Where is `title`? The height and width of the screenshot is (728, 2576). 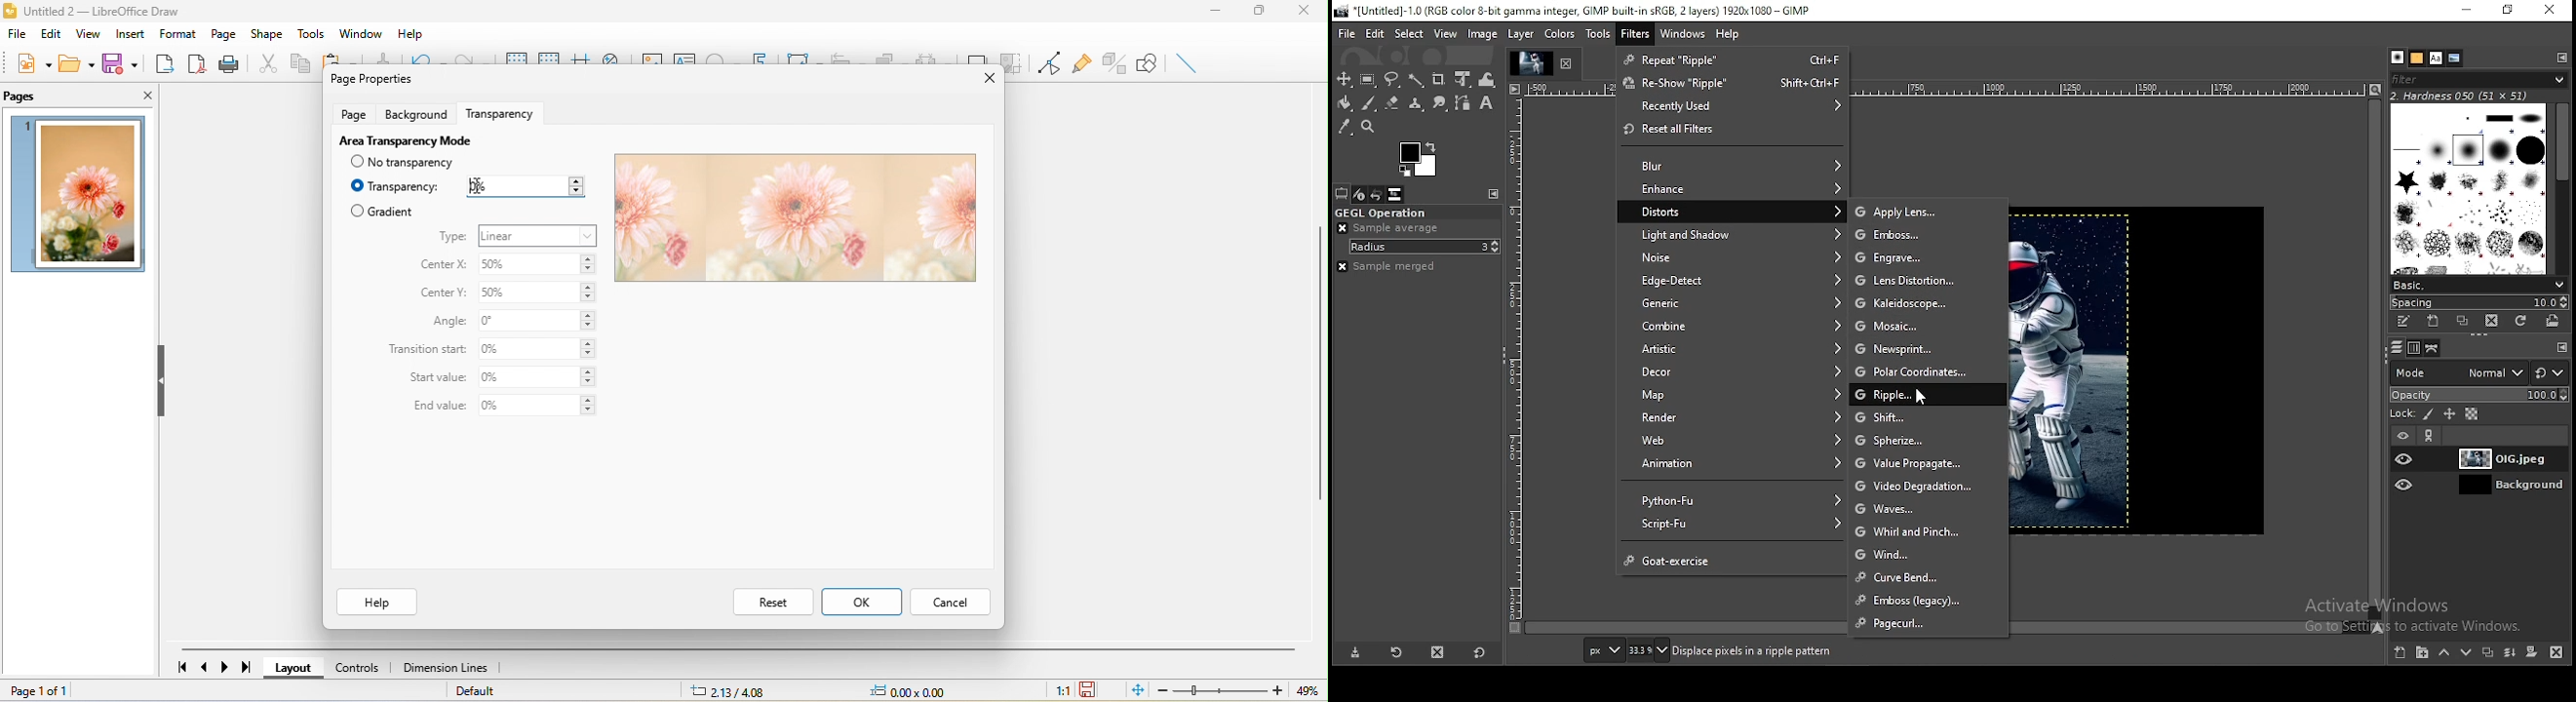 title is located at coordinates (99, 13).